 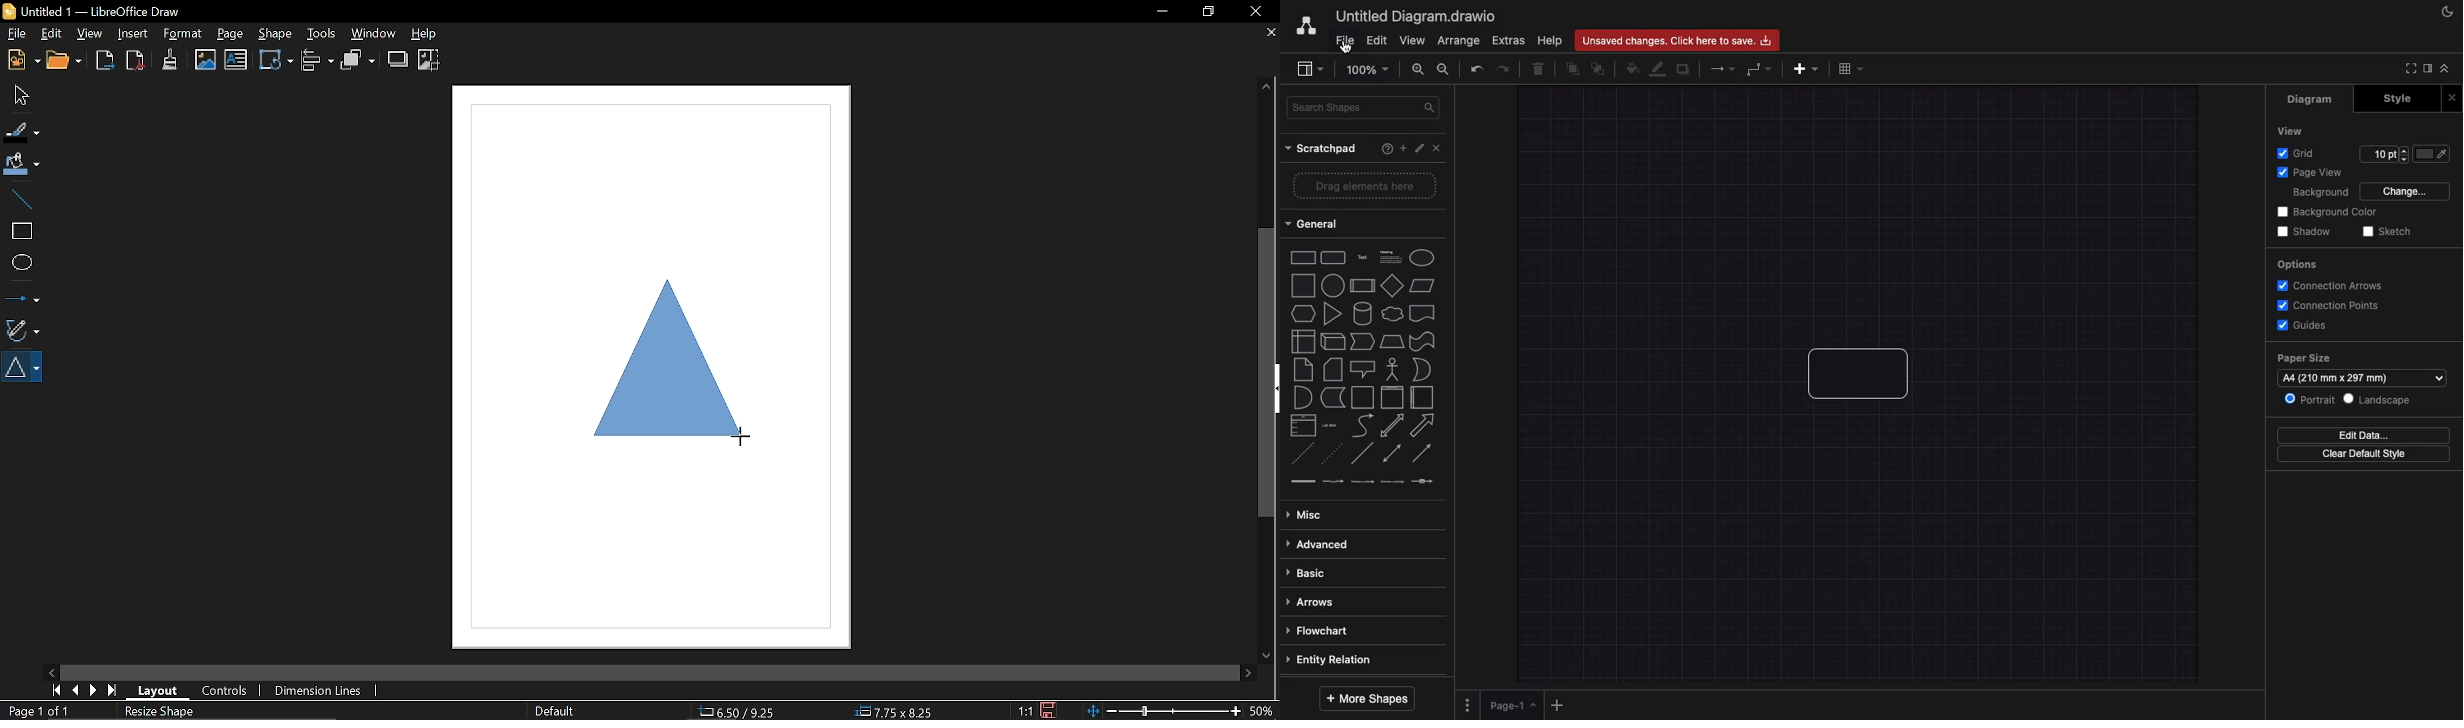 What do you see at coordinates (1267, 86) in the screenshot?
I see `Move up` at bounding box center [1267, 86].